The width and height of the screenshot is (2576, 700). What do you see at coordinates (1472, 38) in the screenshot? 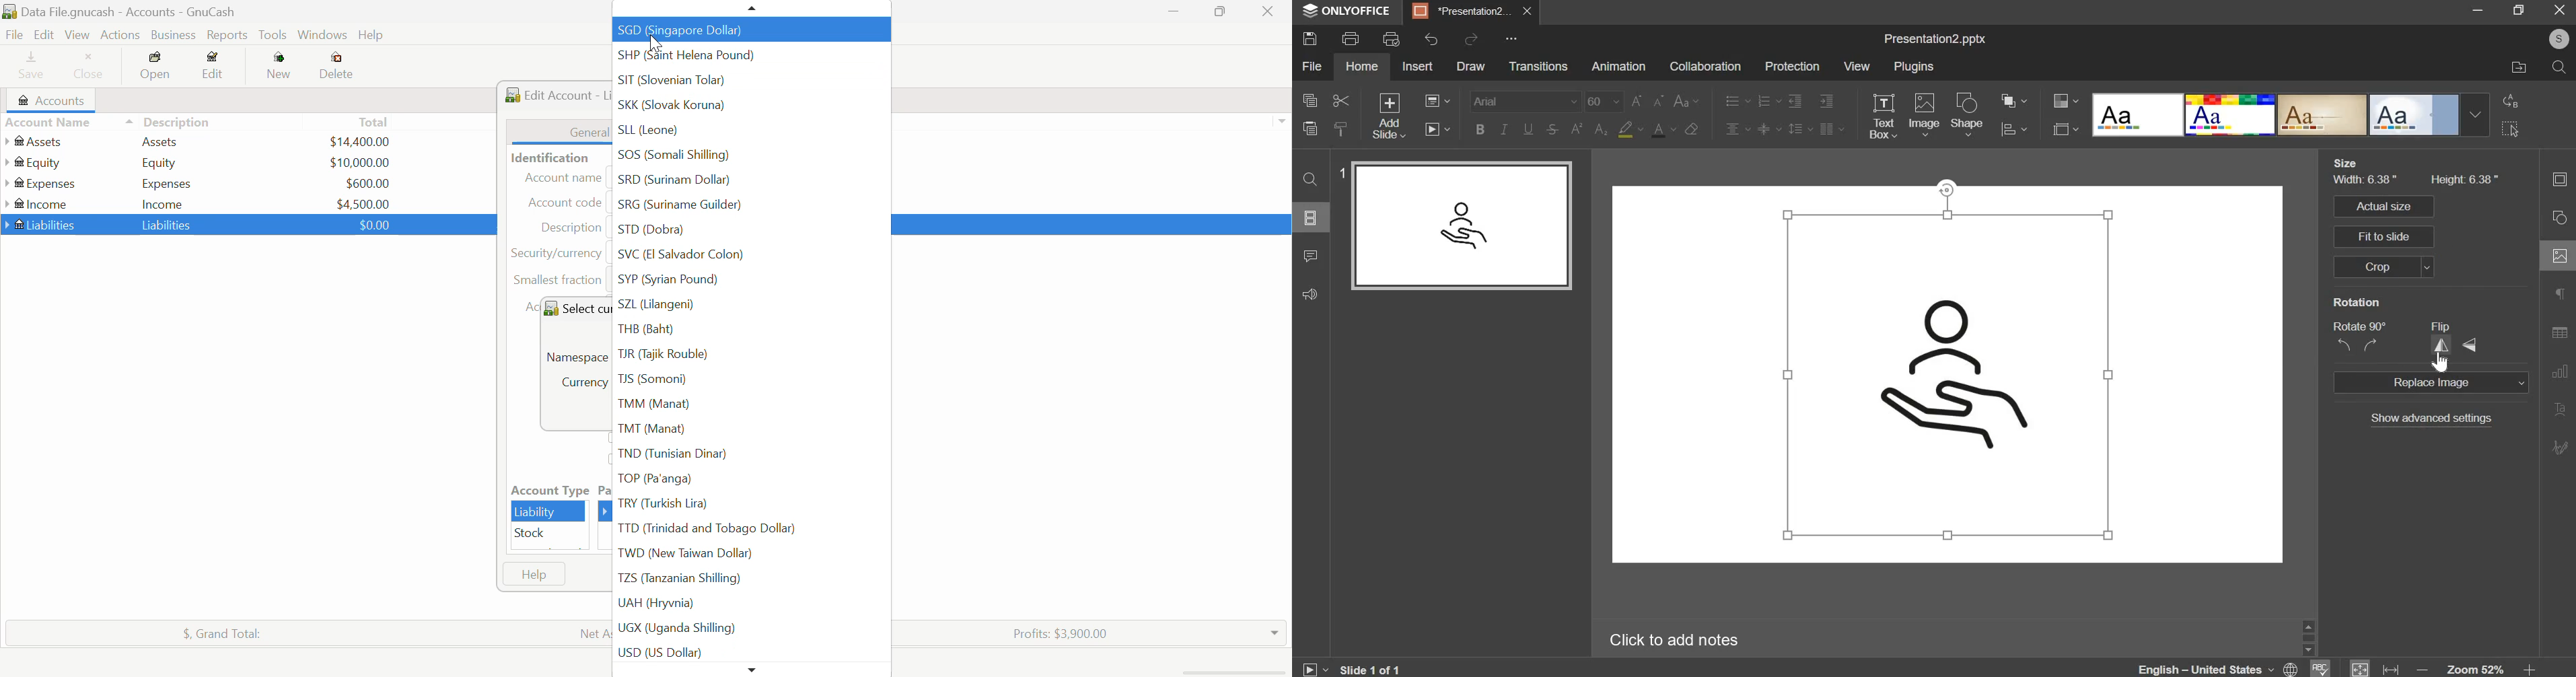
I see `redo` at bounding box center [1472, 38].